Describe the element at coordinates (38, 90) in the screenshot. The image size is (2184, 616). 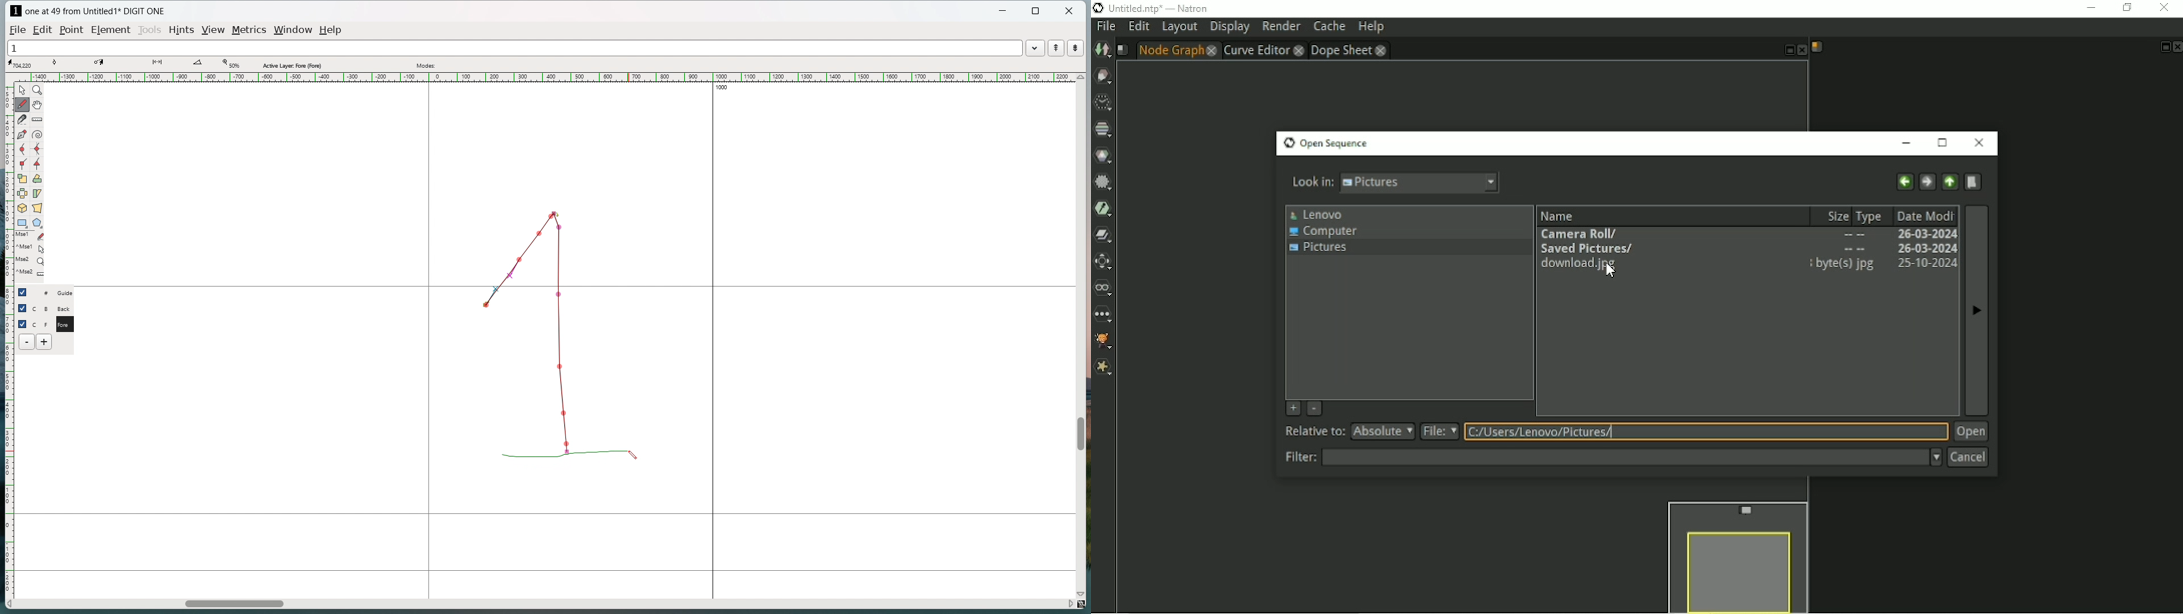
I see `magnify` at that location.